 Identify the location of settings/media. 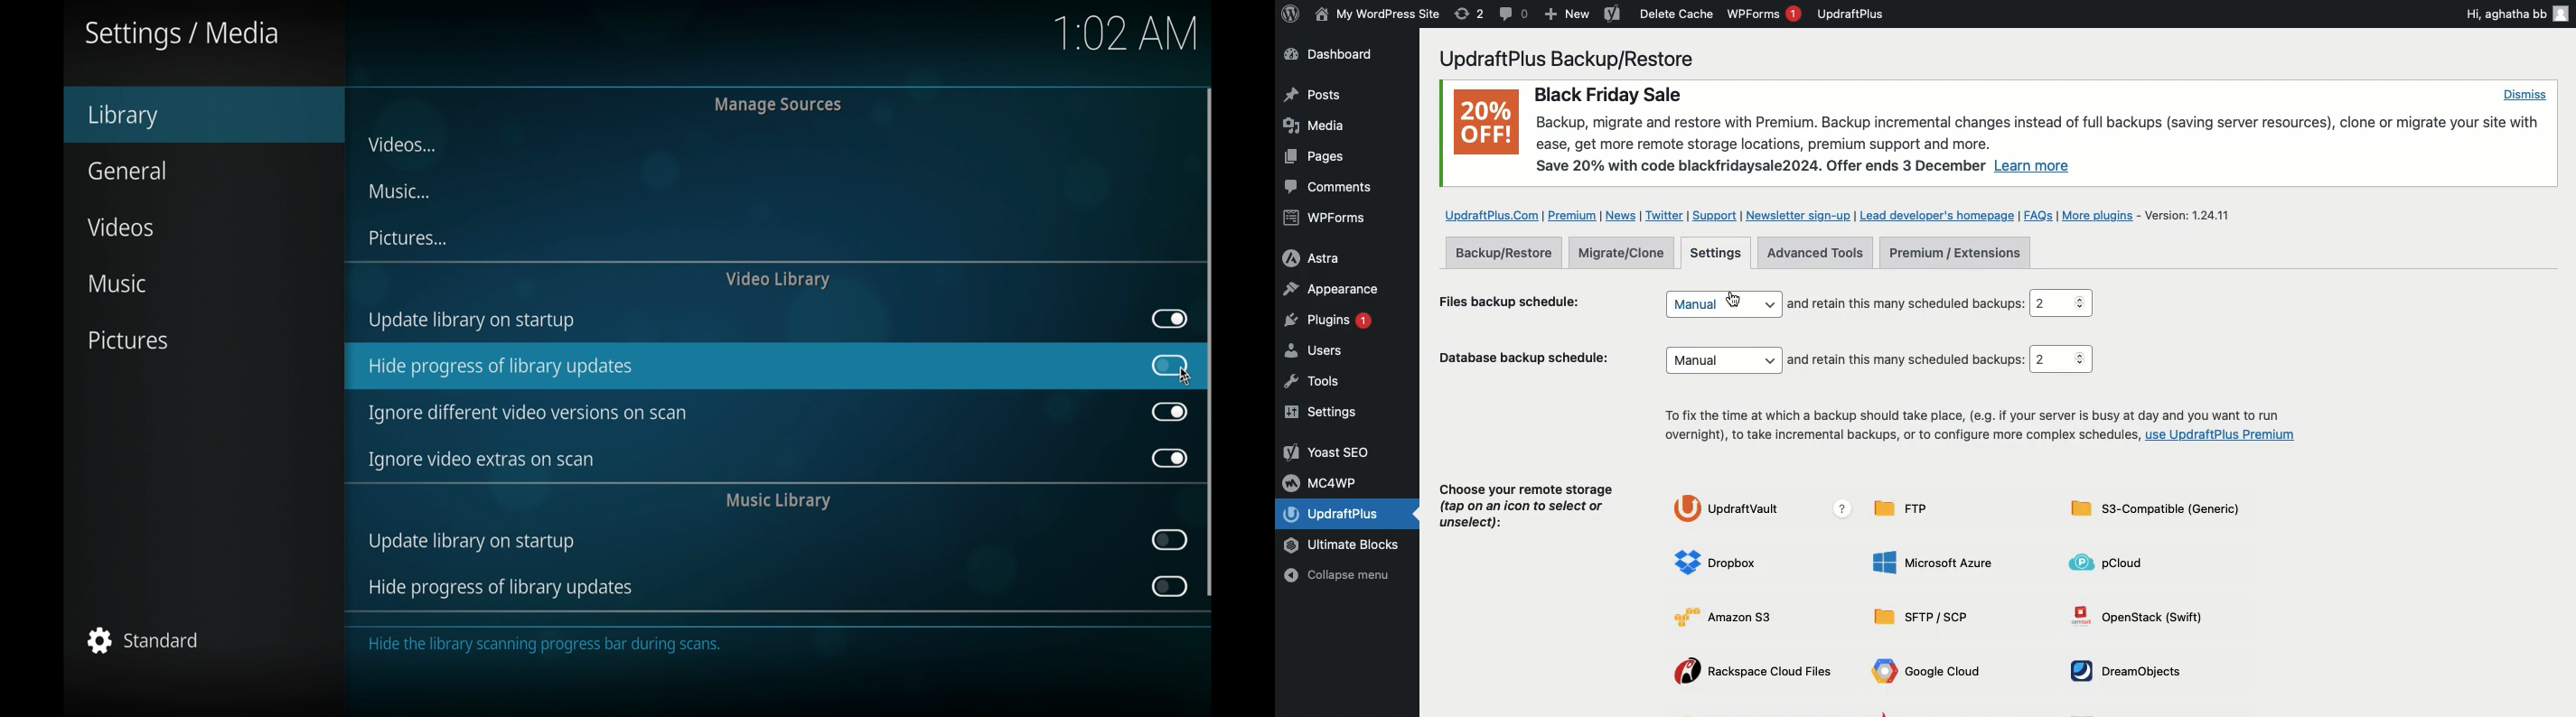
(181, 35).